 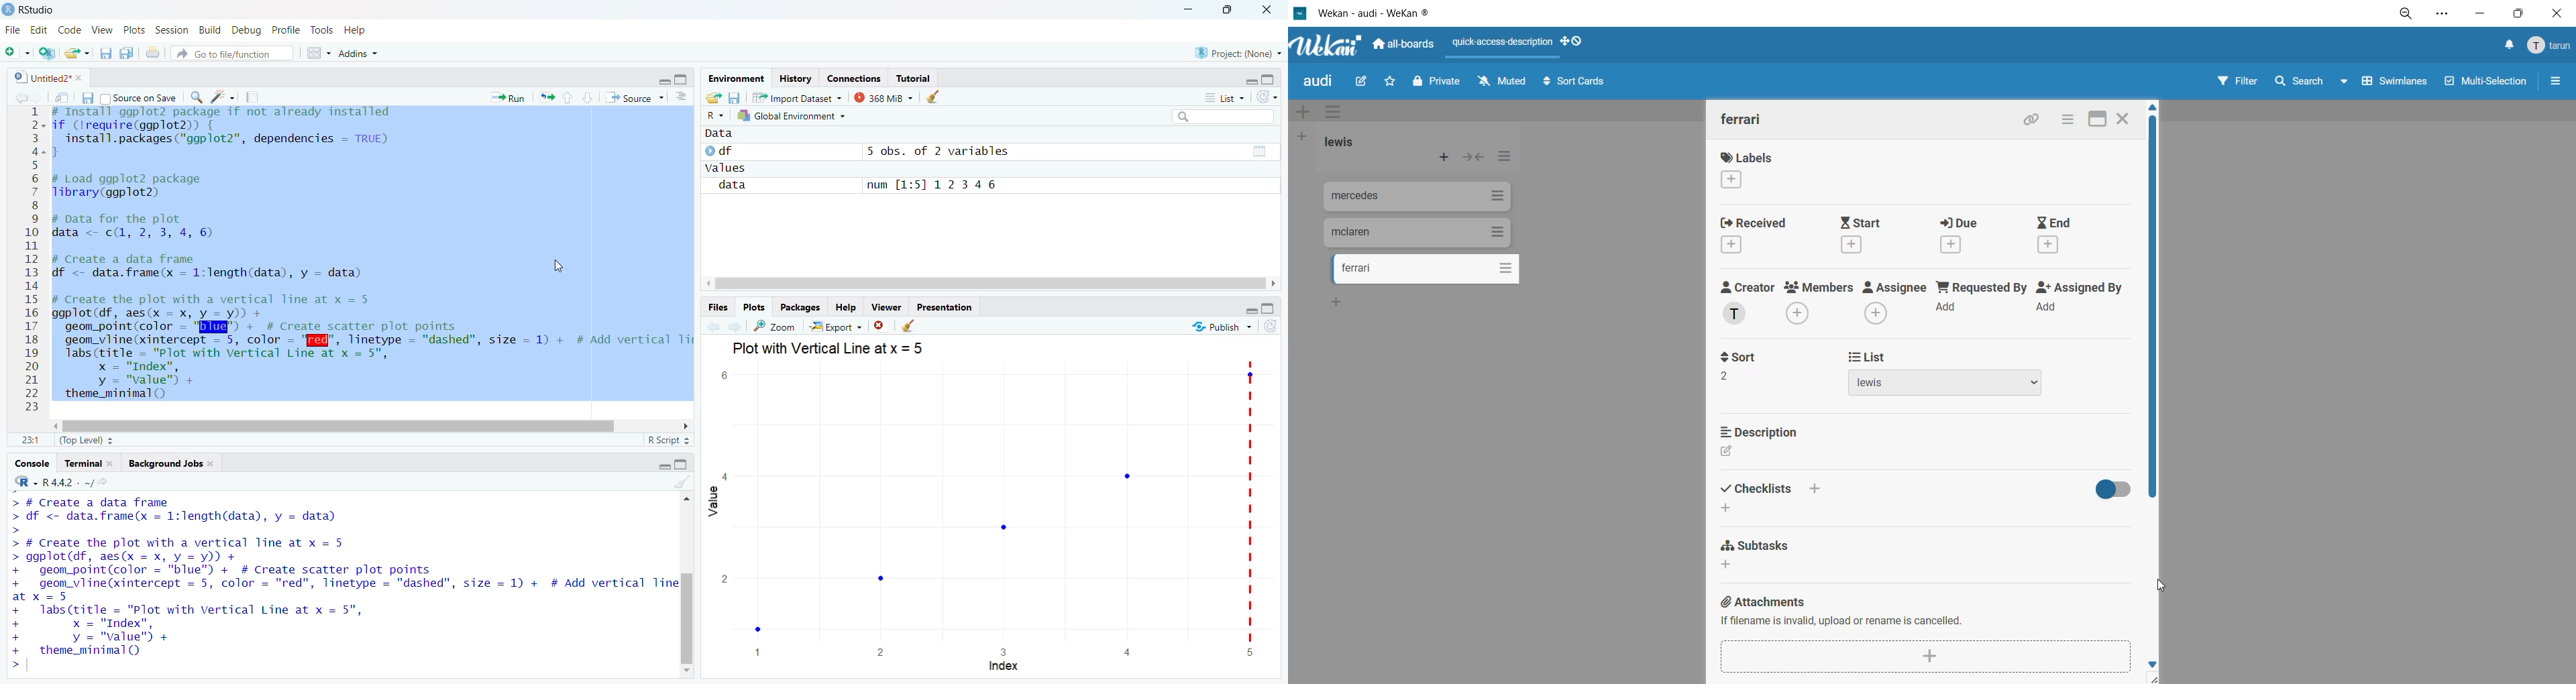 I want to click on creator, so click(x=1749, y=302).